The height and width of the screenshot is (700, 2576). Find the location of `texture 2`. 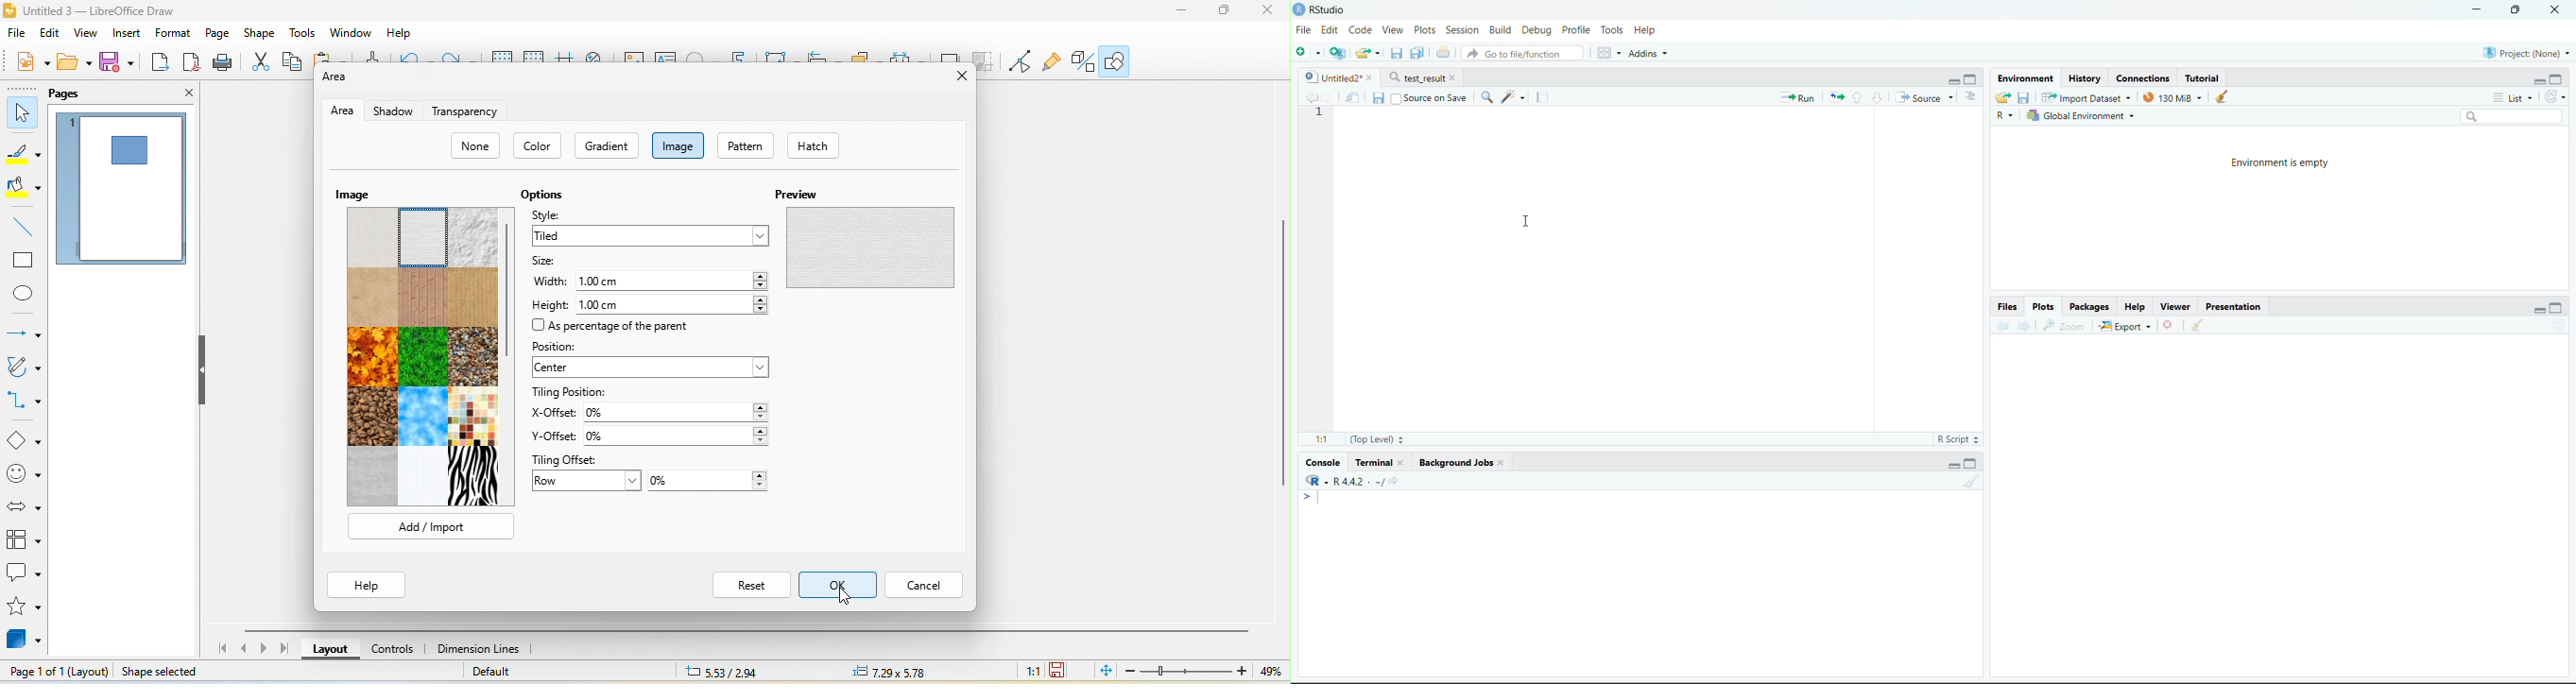

texture 2 is located at coordinates (422, 236).